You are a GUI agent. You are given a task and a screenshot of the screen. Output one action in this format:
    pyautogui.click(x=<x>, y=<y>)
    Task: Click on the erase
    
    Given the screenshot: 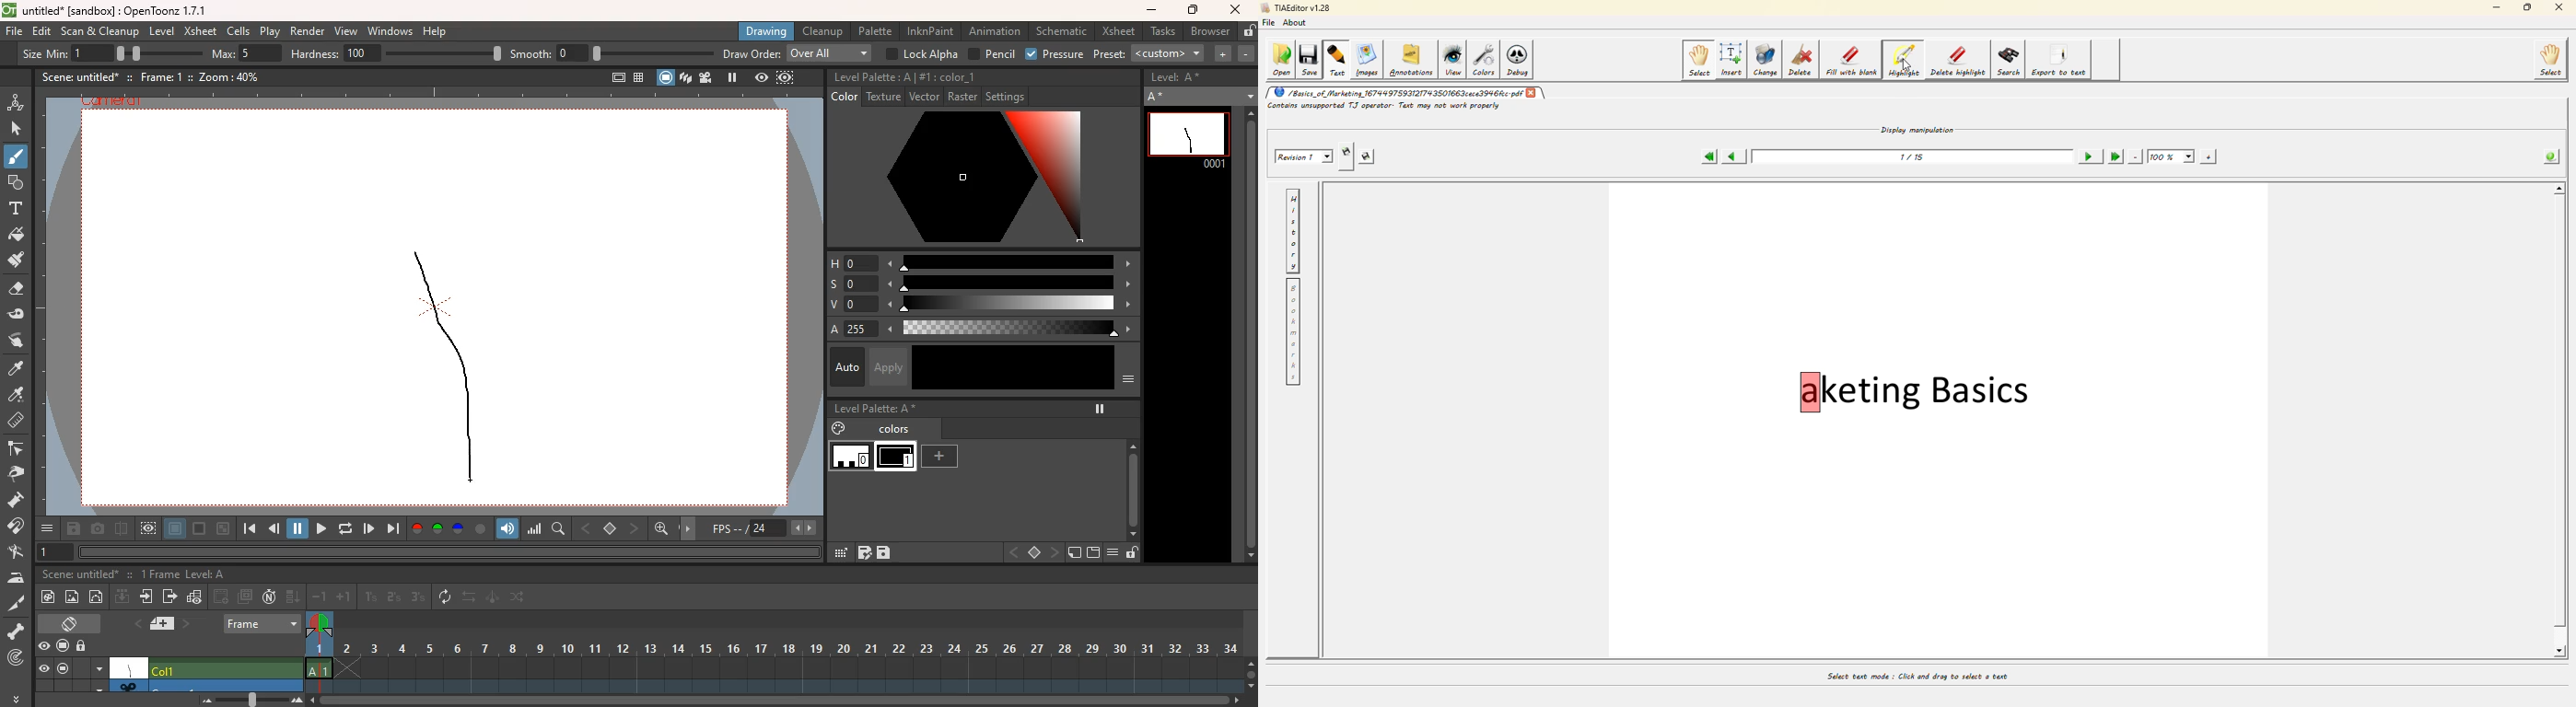 What is the action you would take?
    pyautogui.click(x=17, y=293)
    